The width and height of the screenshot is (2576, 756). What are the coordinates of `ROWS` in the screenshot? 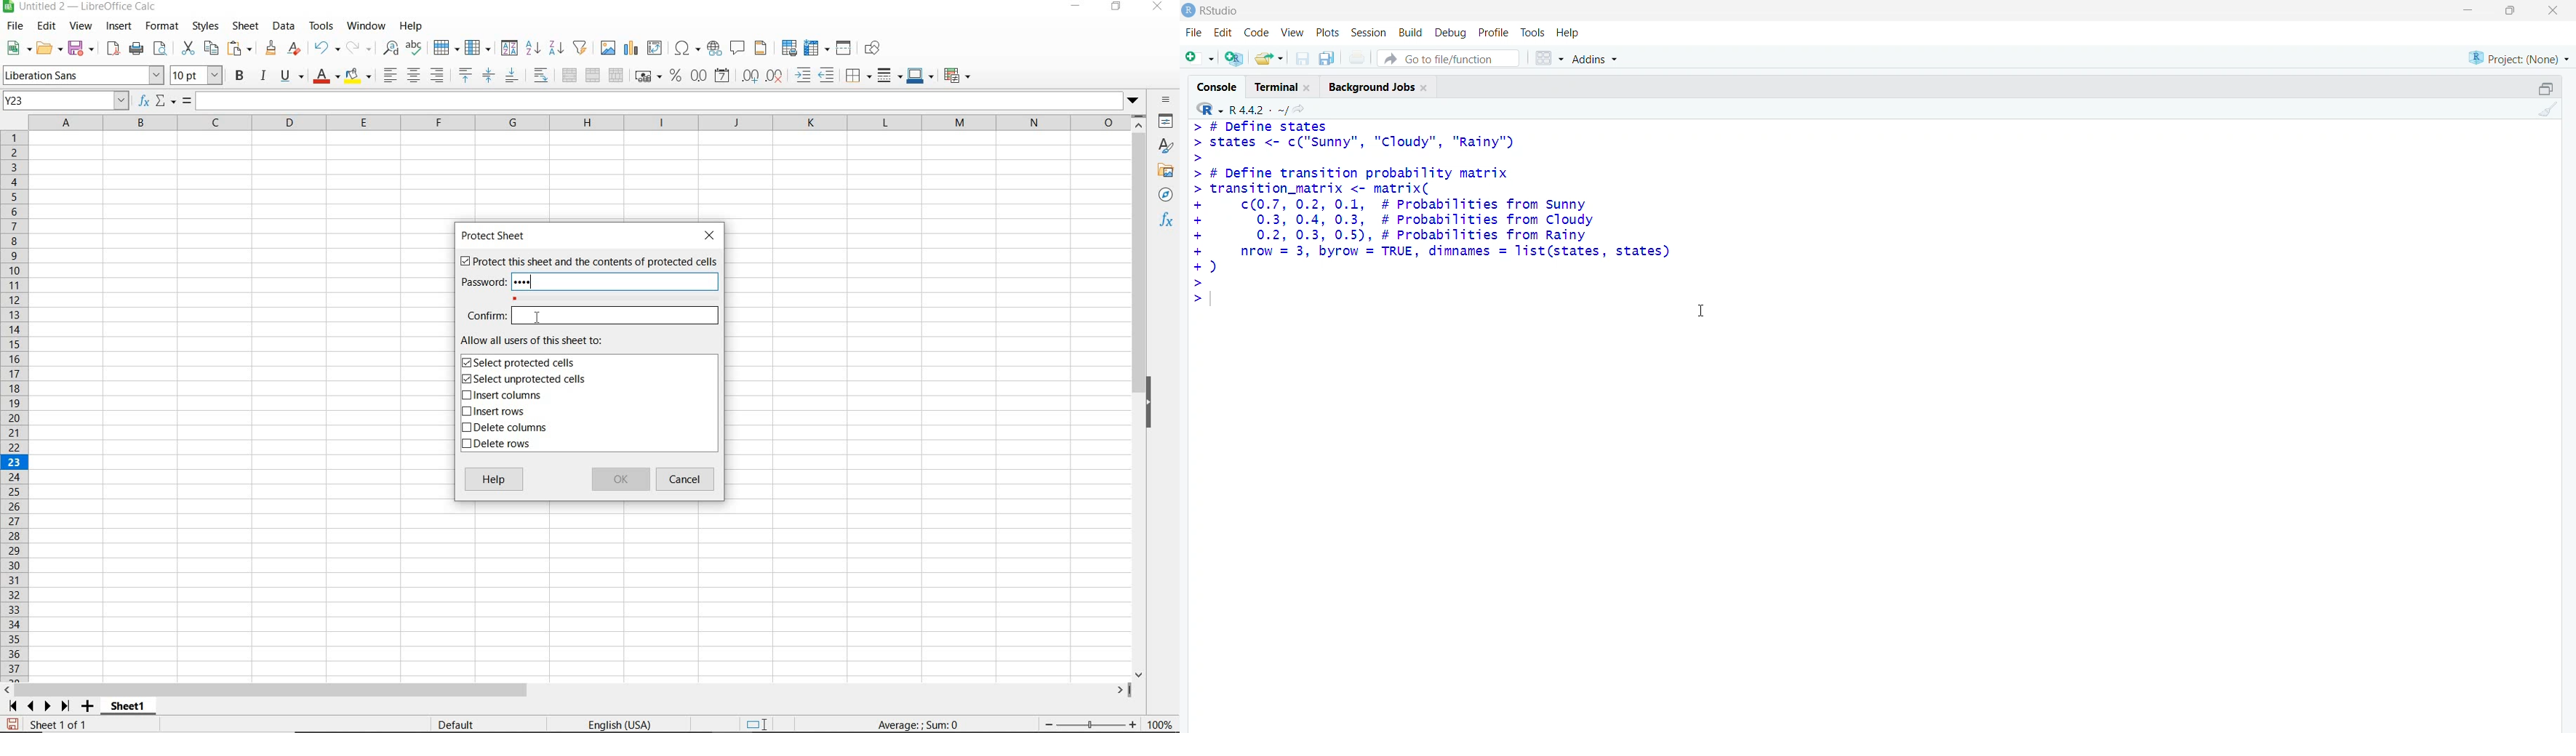 It's located at (15, 404).